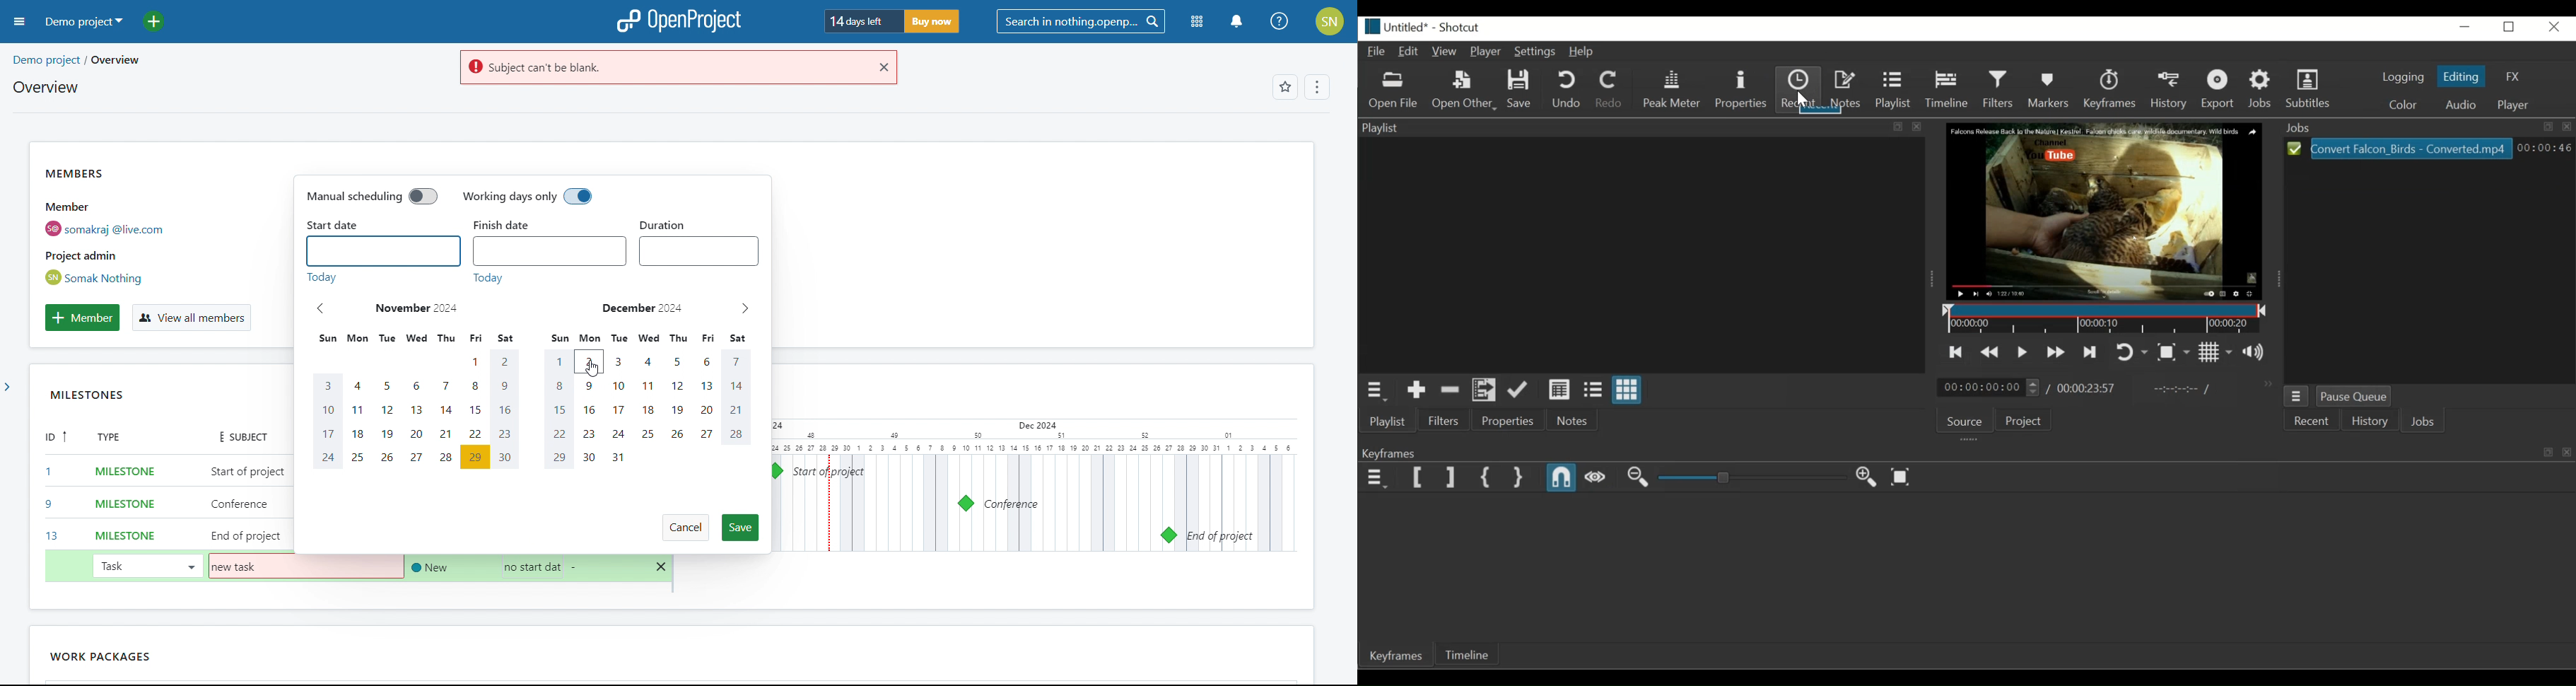  I want to click on Jobs Panel, so click(2423, 128).